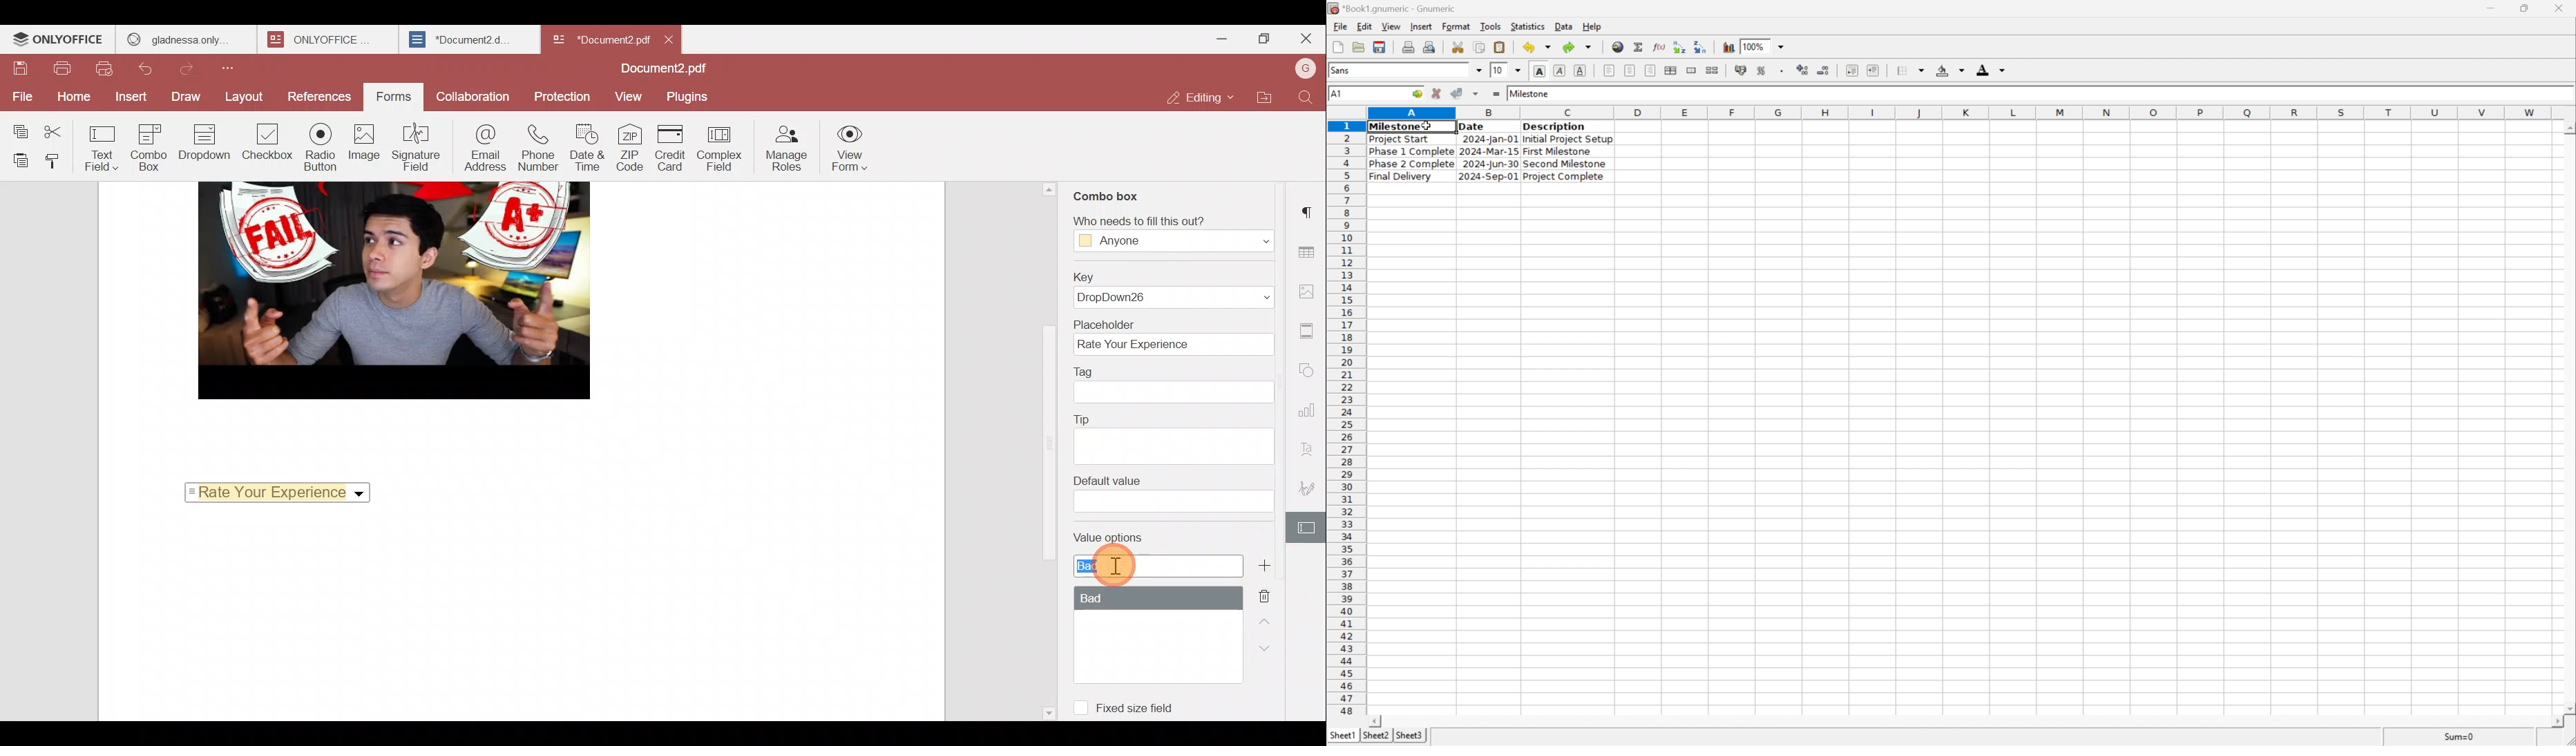 The width and height of the screenshot is (2576, 756). I want to click on drop down, so click(1782, 46).